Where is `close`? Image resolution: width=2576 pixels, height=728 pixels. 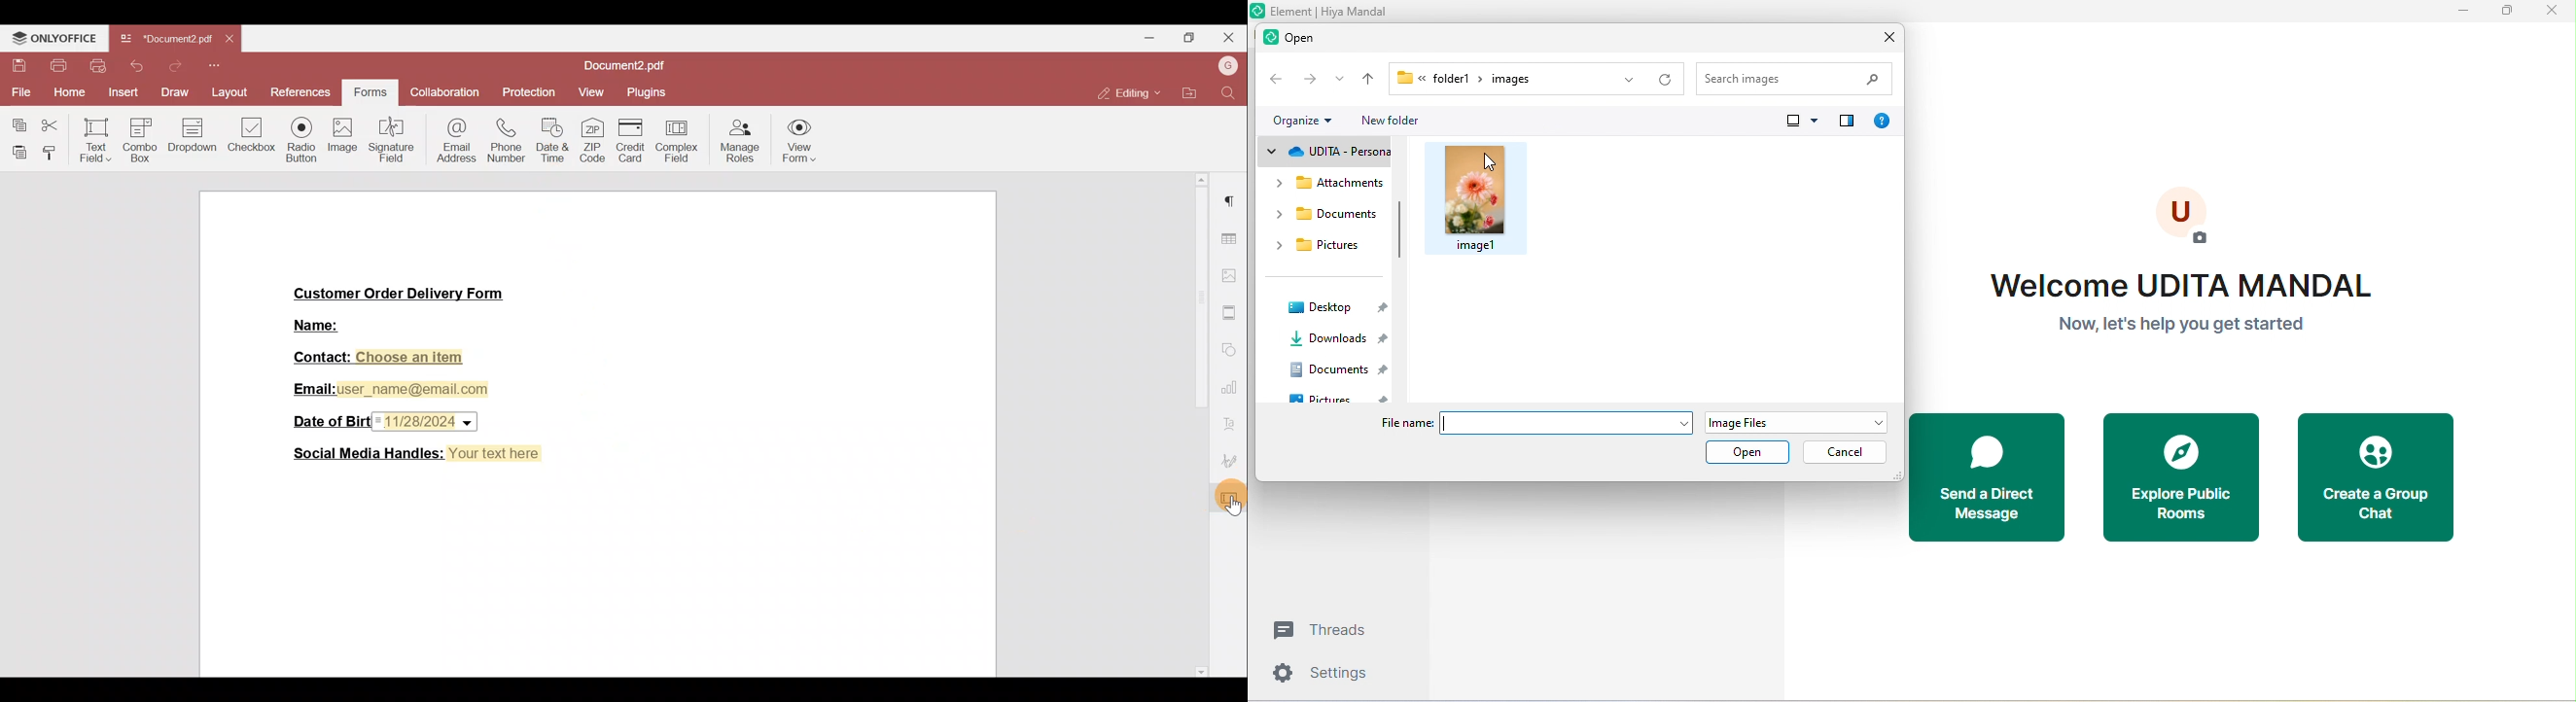
close is located at coordinates (2551, 14).